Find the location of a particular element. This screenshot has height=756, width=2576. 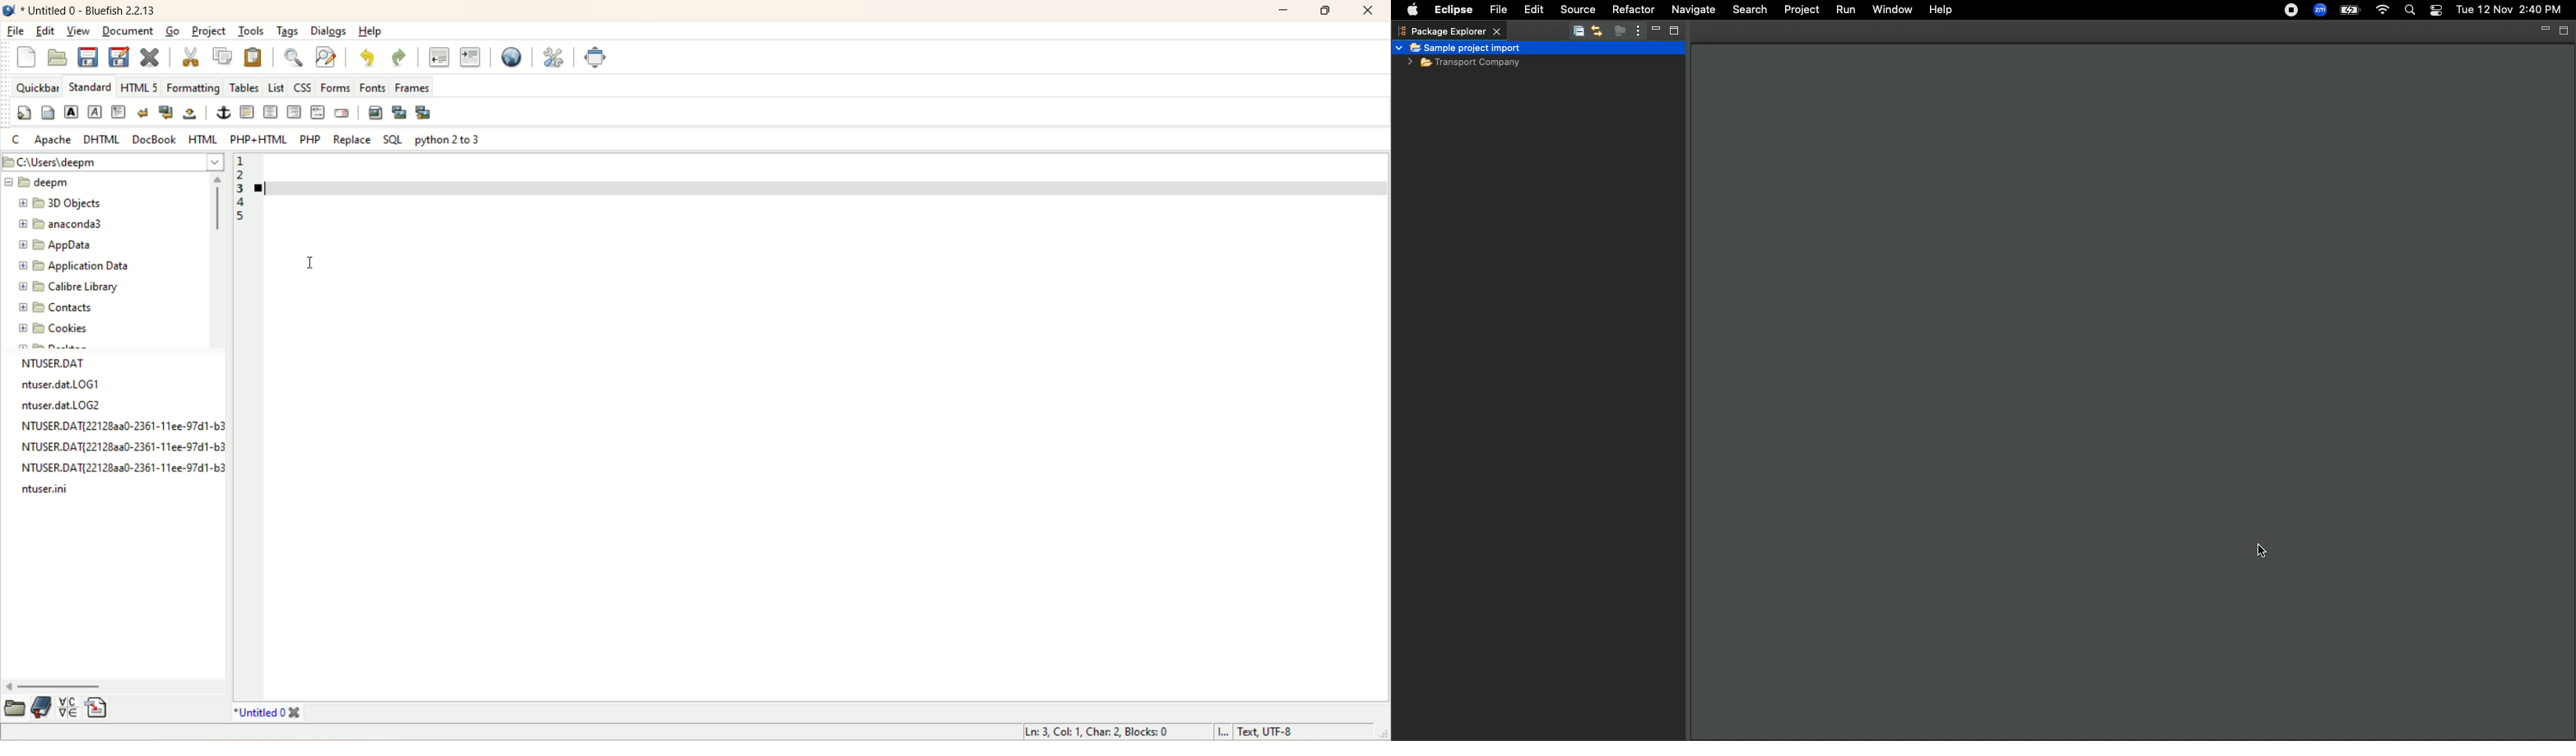

insert image is located at coordinates (375, 114).